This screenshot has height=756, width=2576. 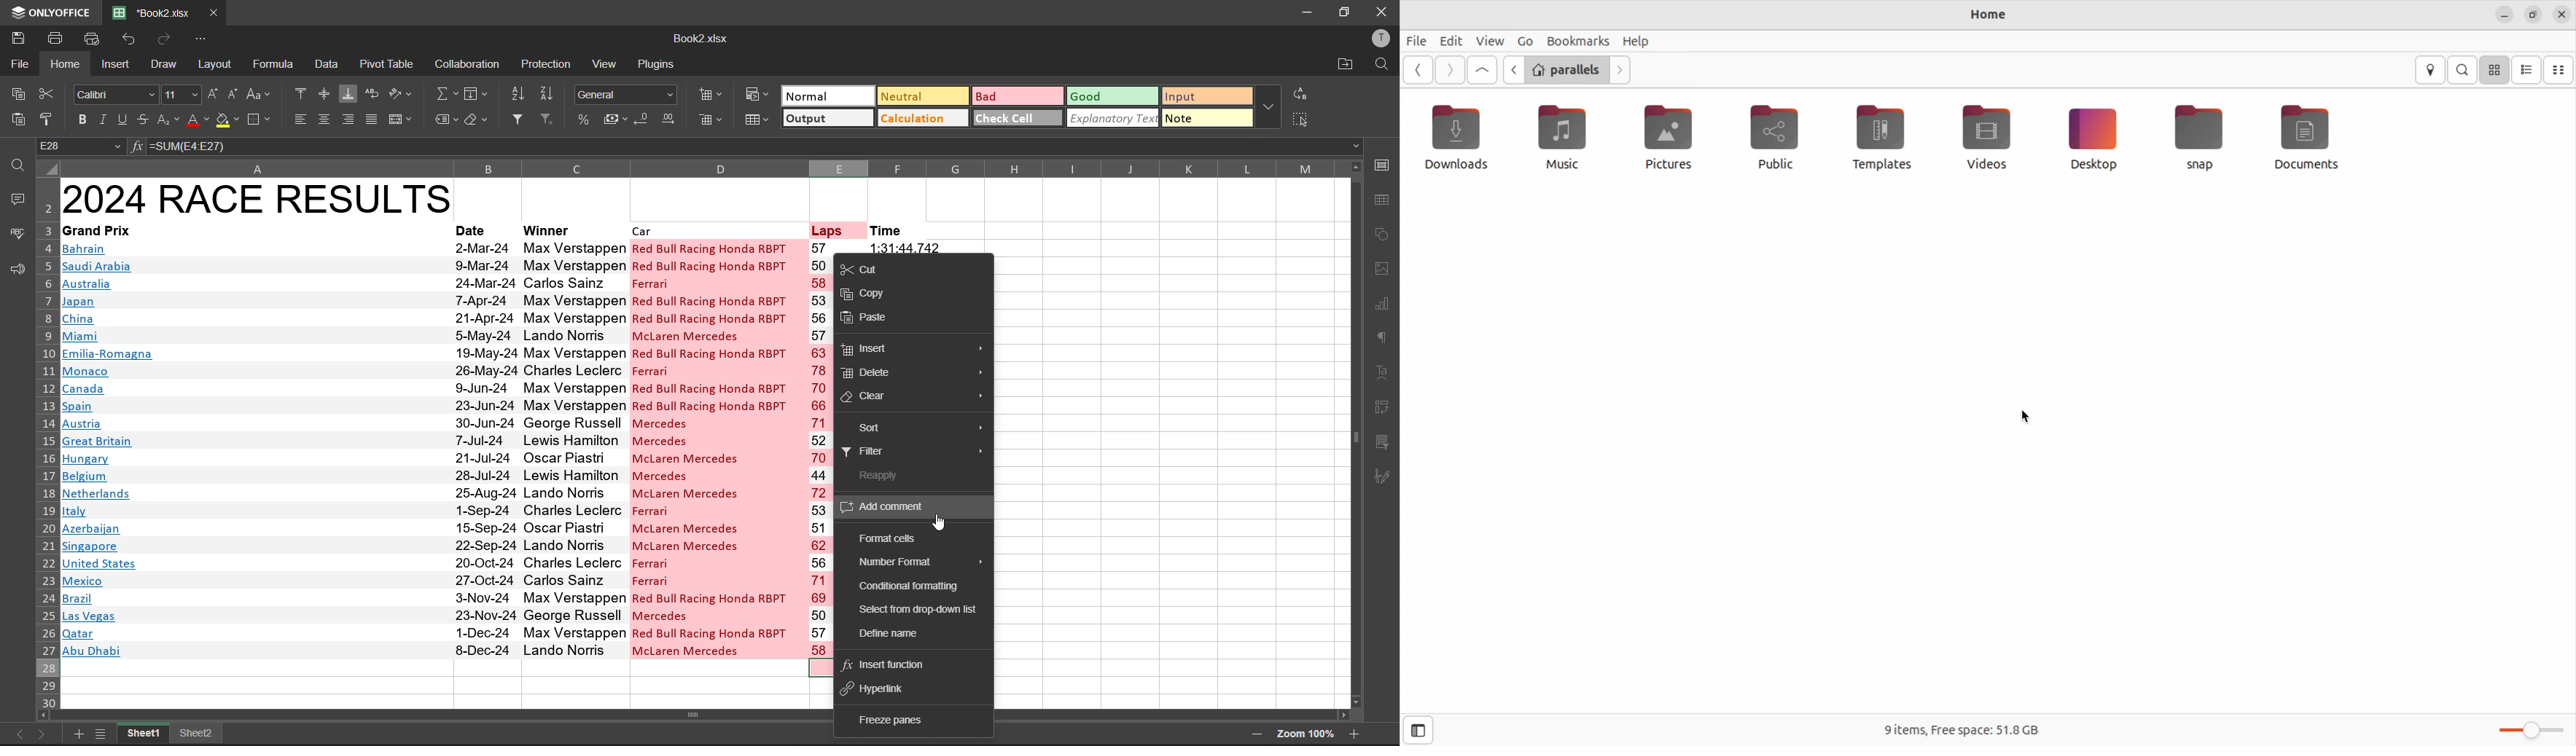 What do you see at coordinates (1524, 40) in the screenshot?
I see `Go` at bounding box center [1524, 40].